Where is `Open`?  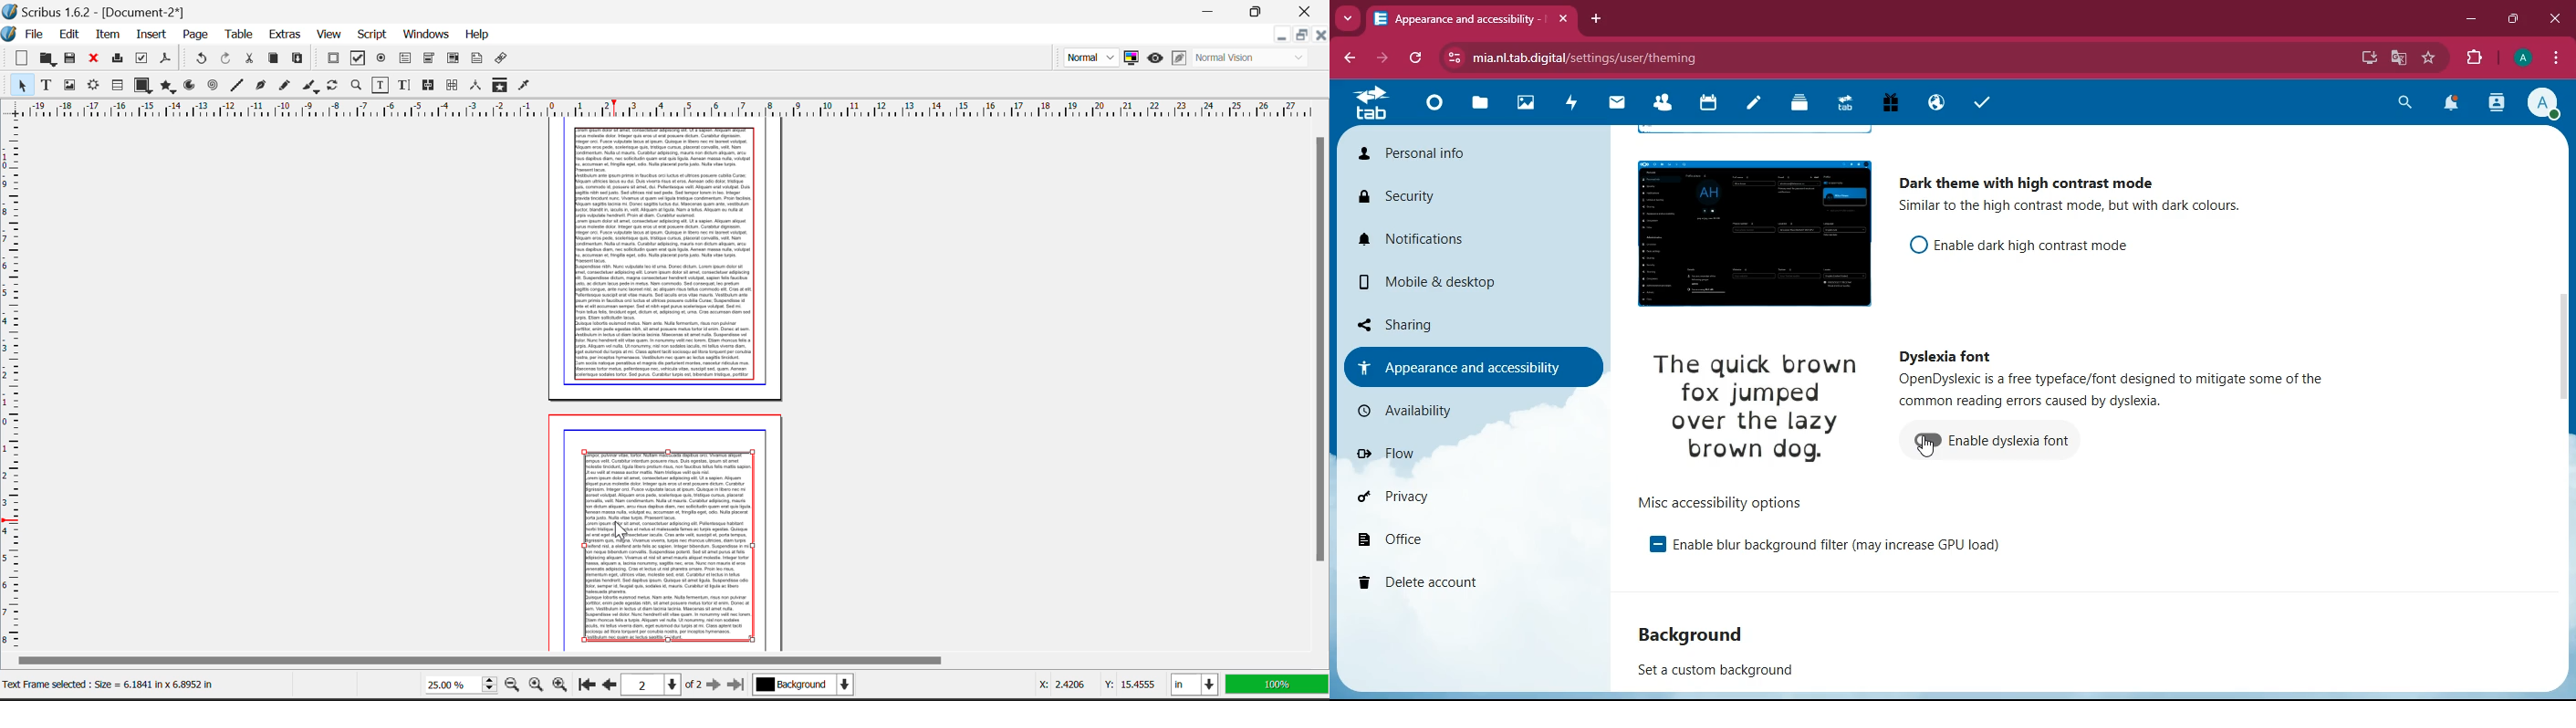
Open is located at coordinates (47, 59).